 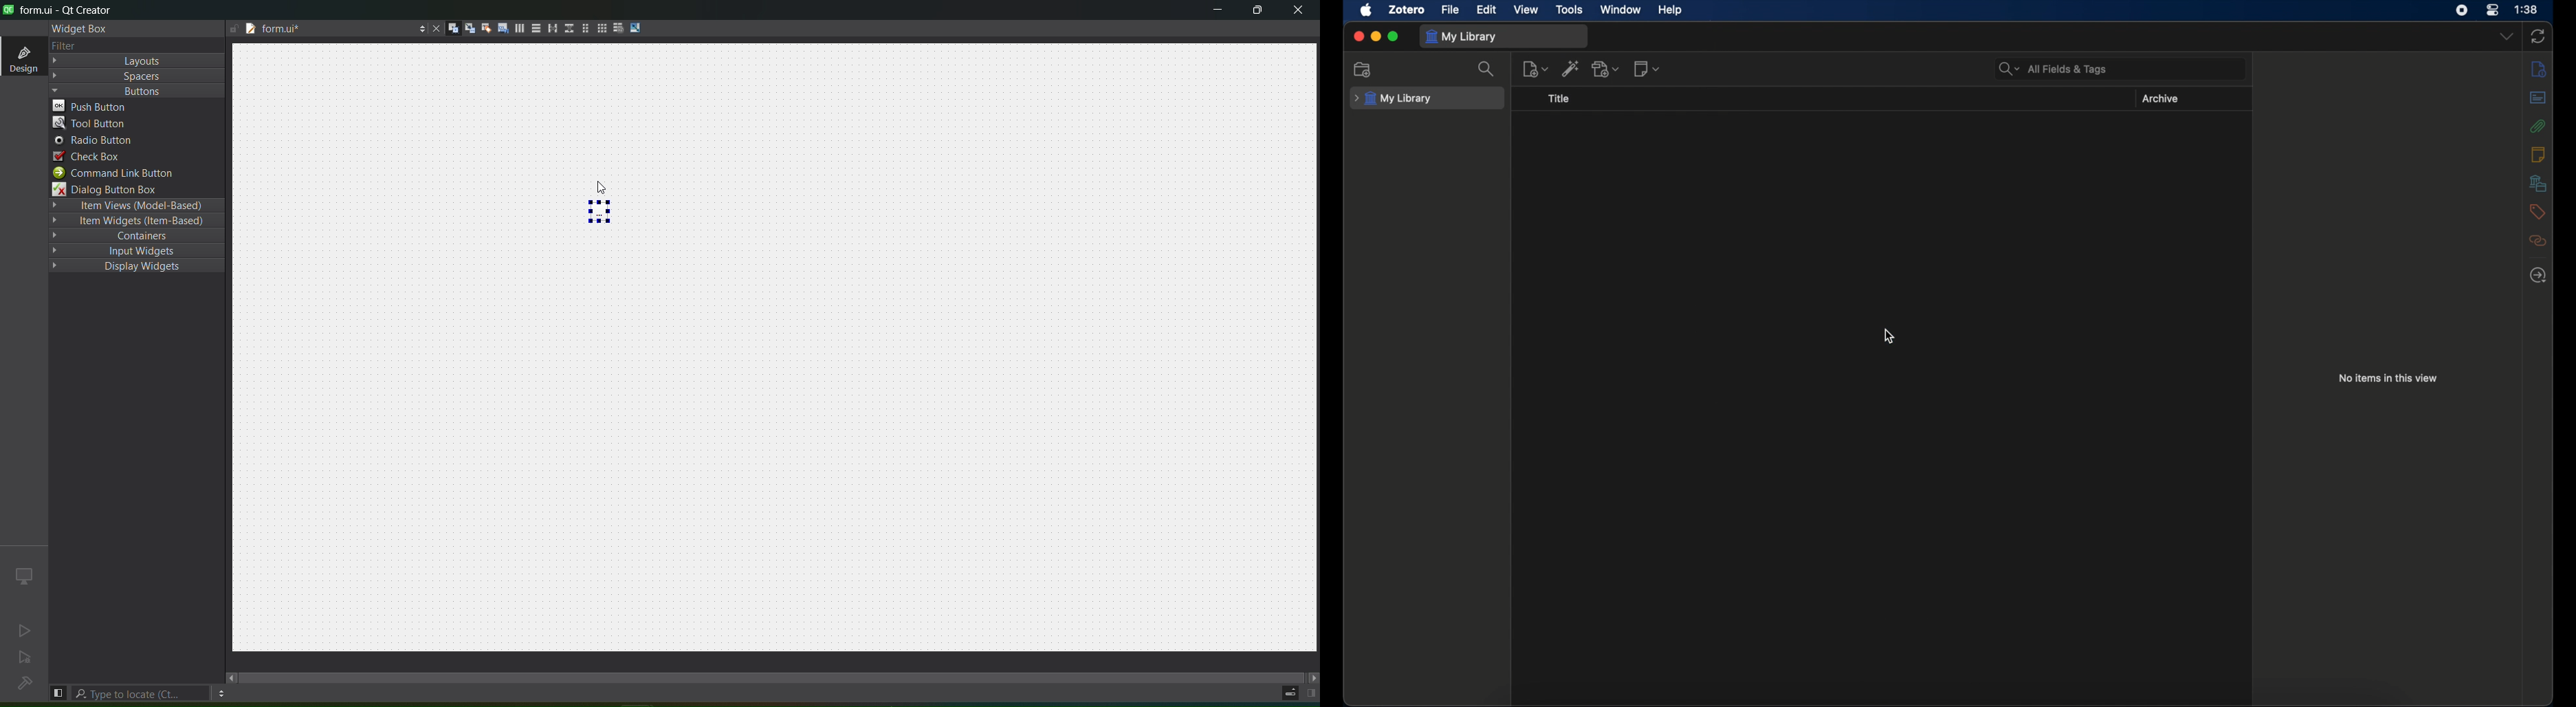 What do you see at coordinates (2538, 183) in the screenshot?
I see `library` at bounding box center [2538, 183].